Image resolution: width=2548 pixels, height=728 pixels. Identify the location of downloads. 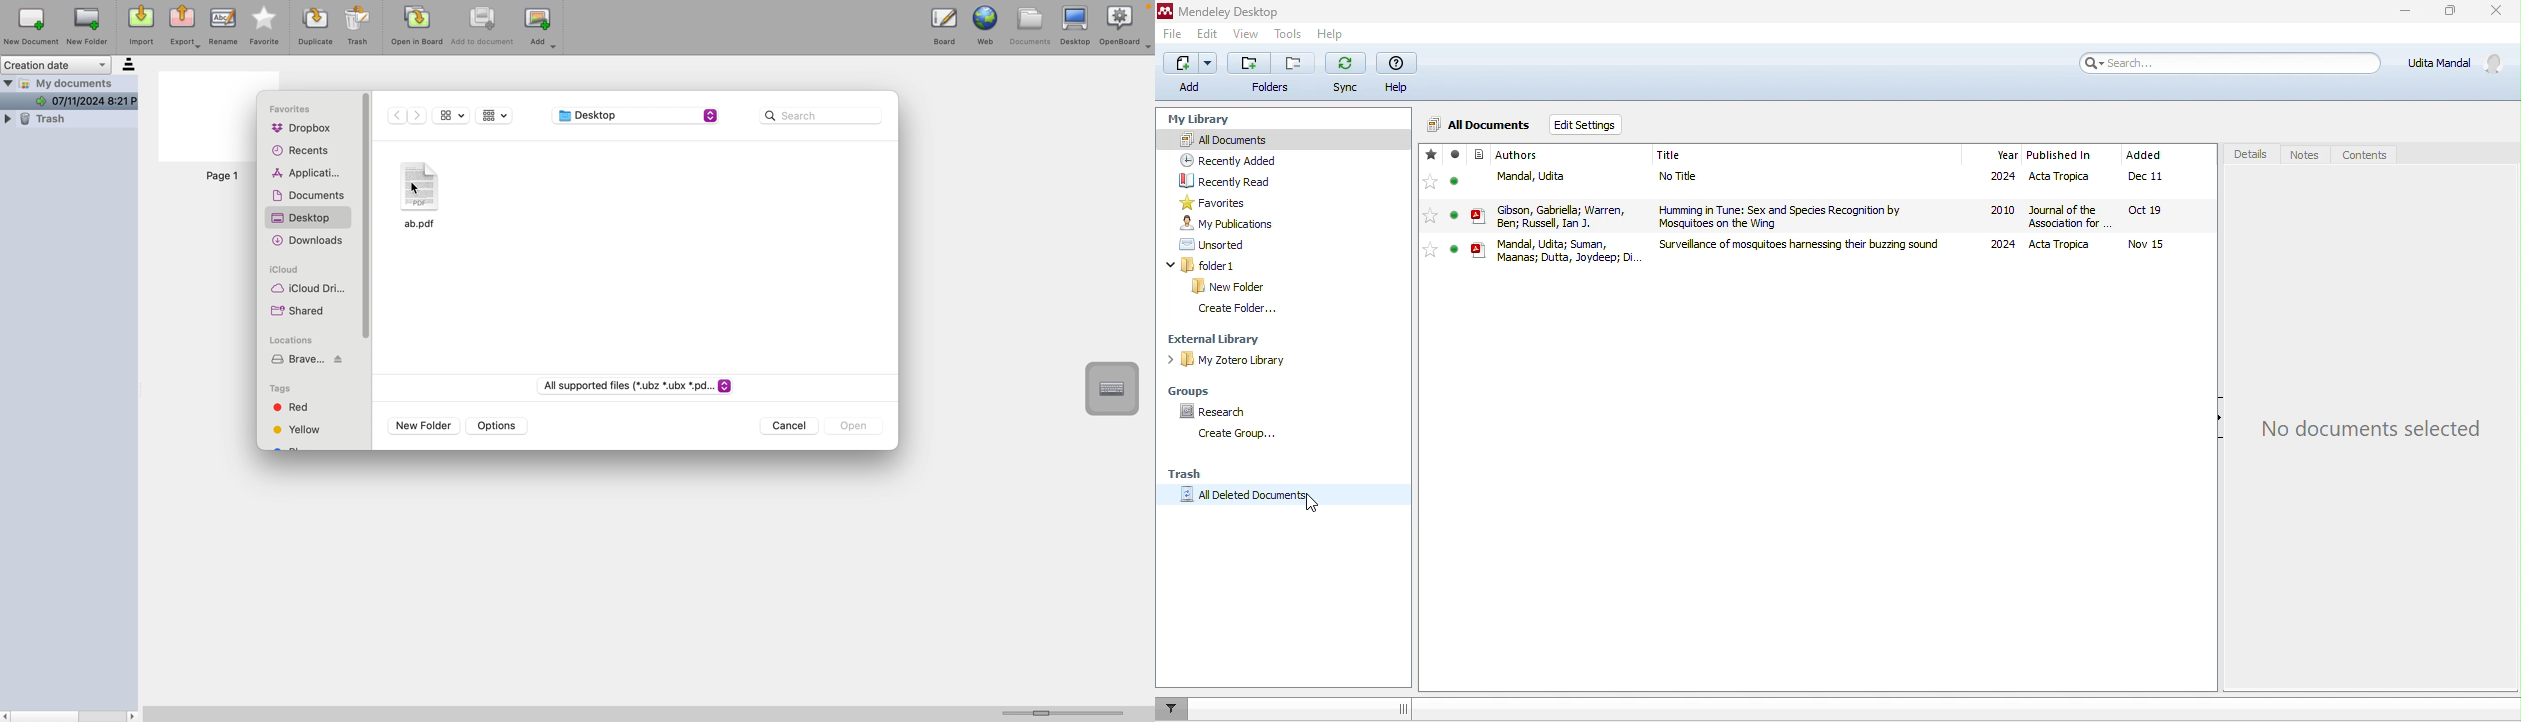
(306, 241).